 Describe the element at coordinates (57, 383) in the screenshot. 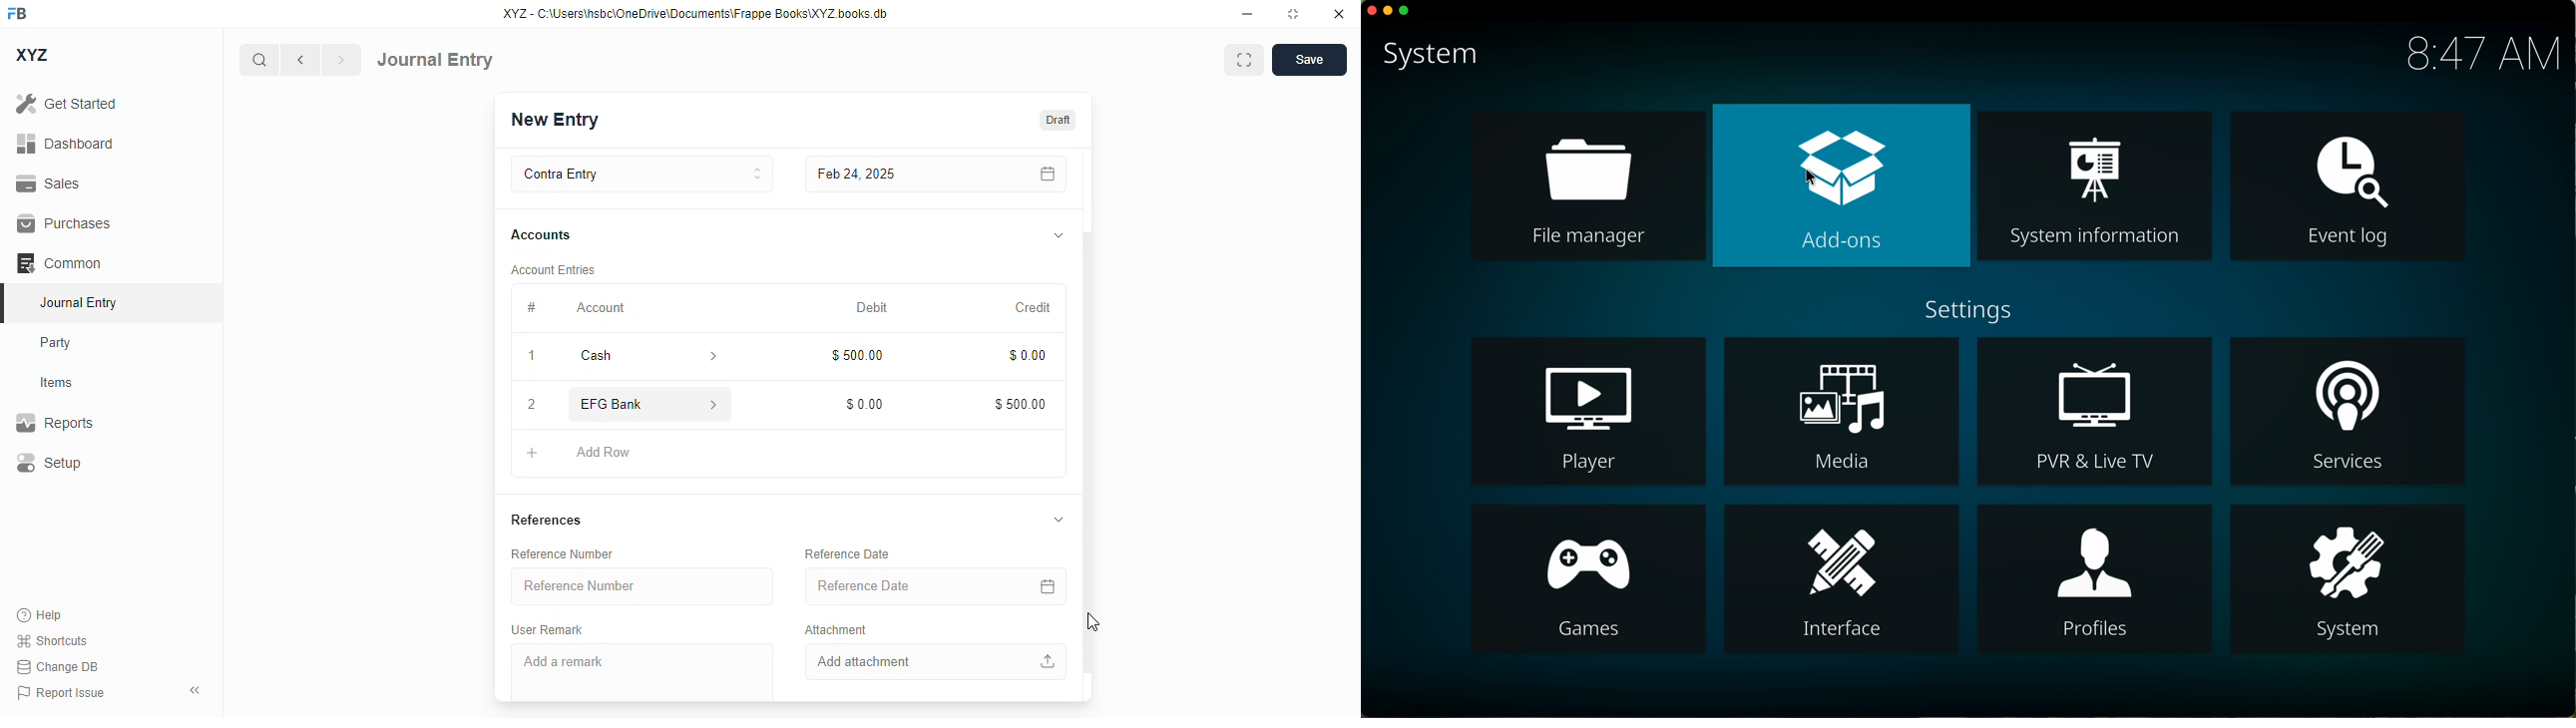

I see `items` at that location.